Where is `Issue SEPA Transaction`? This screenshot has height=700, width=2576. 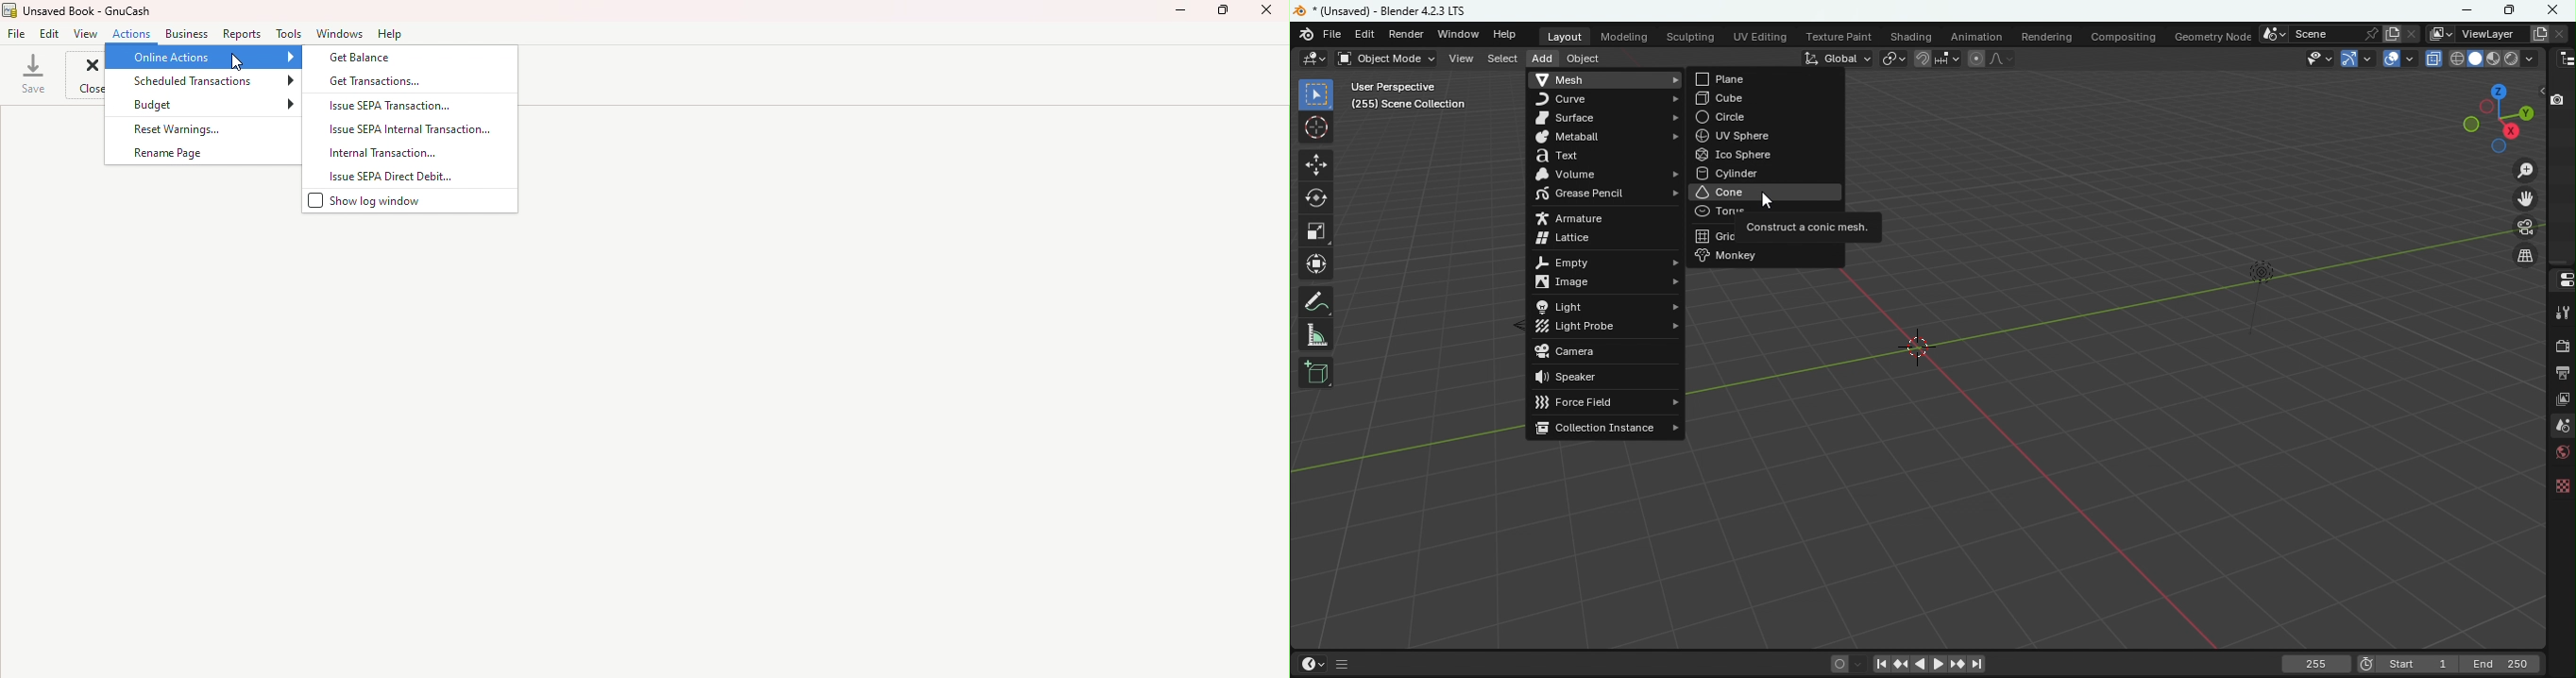
Issue SEPA Transaction is located at coordinates (409, 106).